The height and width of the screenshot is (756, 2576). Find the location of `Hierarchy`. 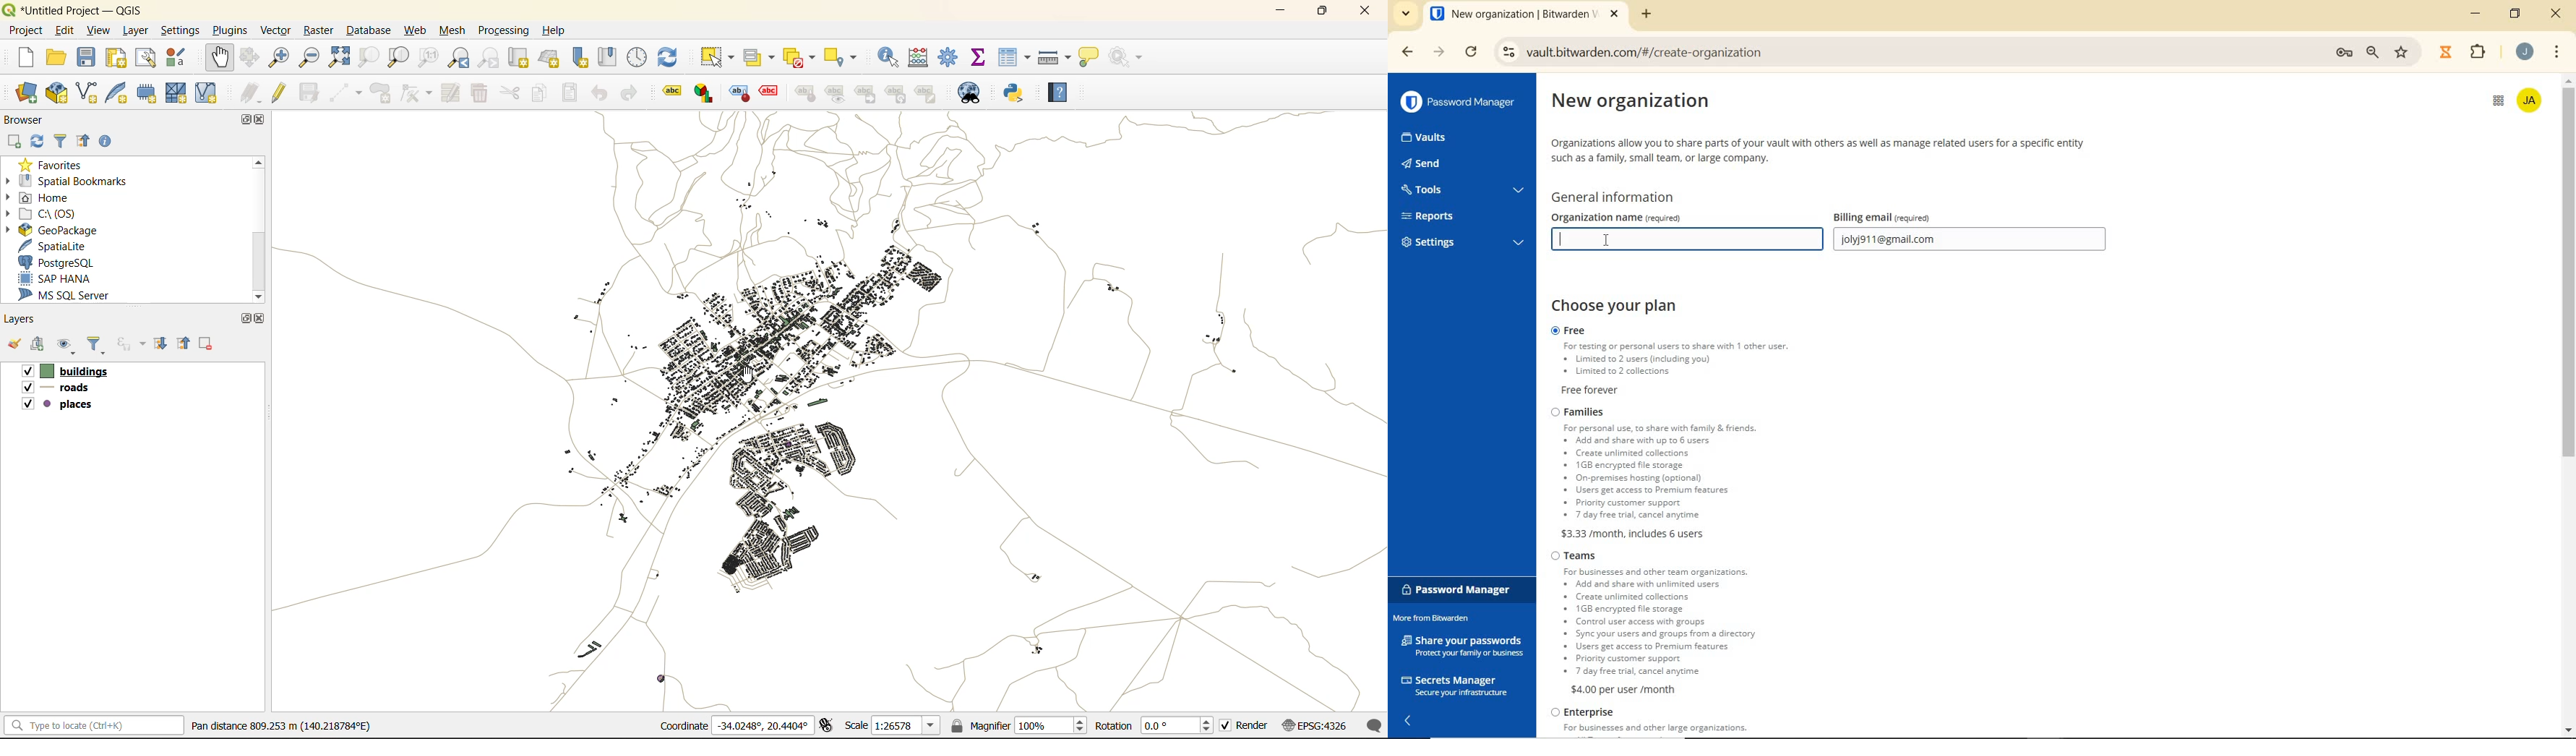

Hierarchy is located at coordinates (898, 93).